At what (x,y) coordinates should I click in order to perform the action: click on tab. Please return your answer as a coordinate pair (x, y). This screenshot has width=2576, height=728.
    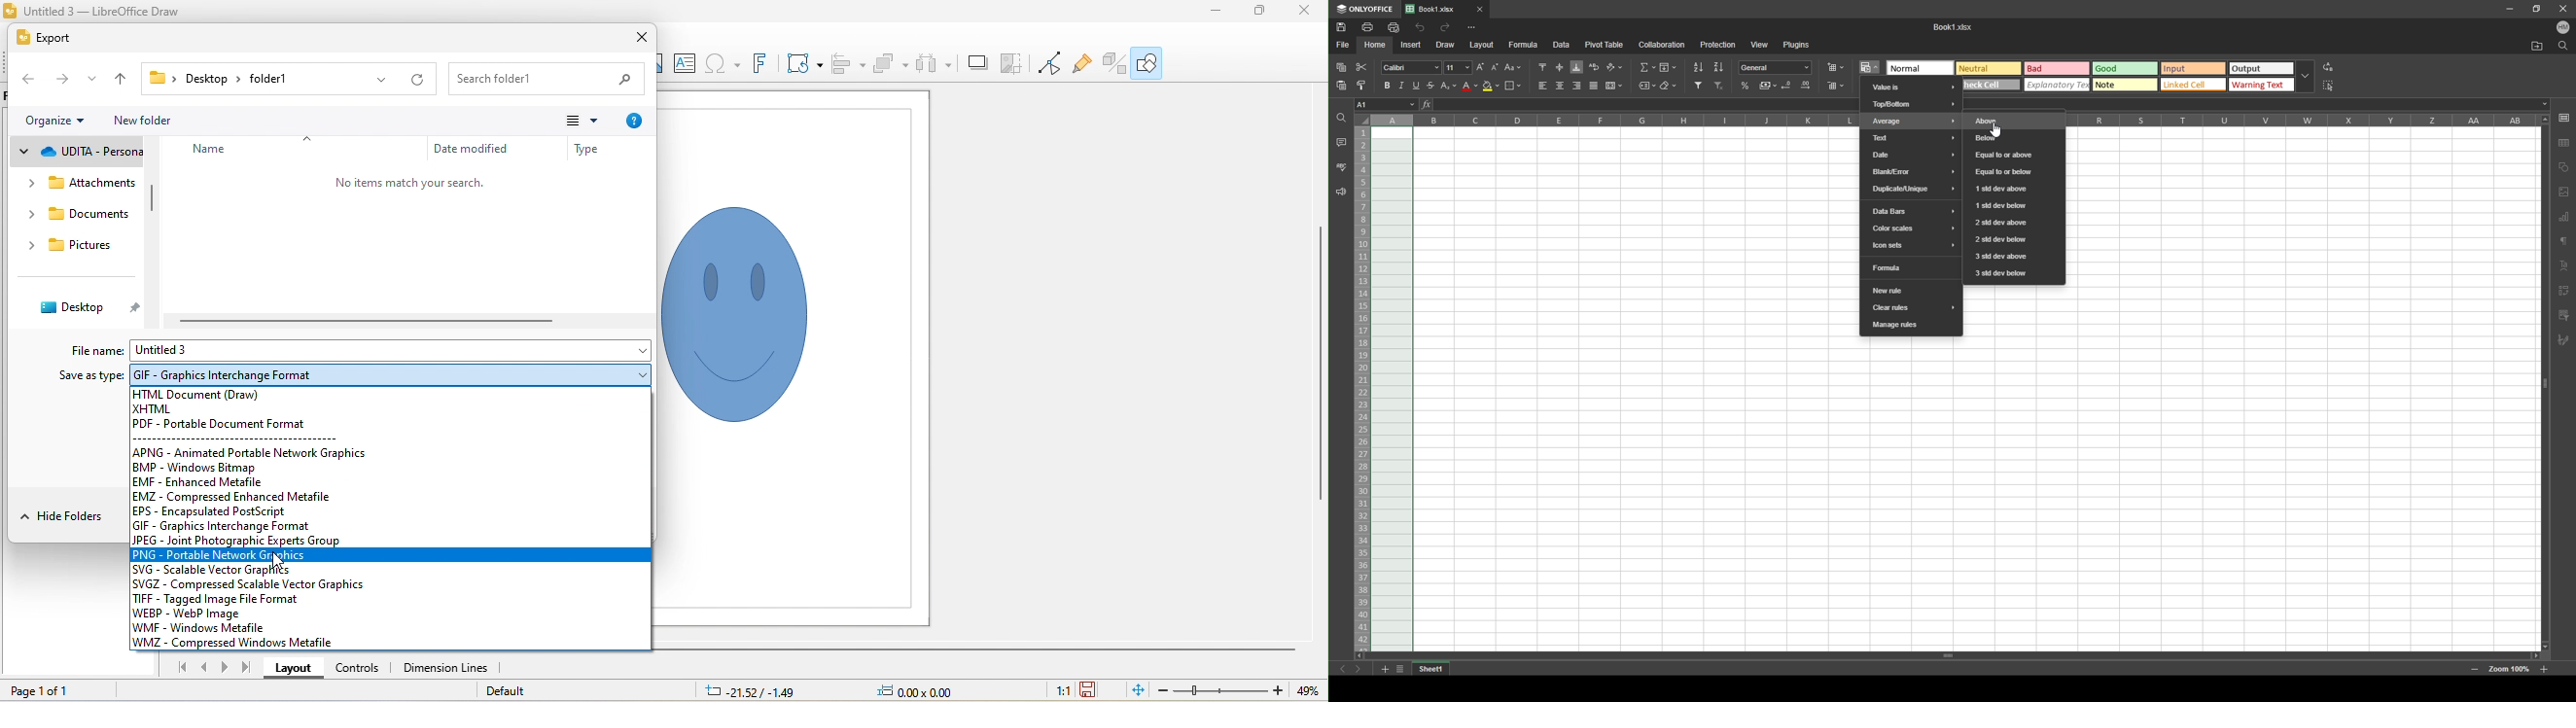
    Looking at the image, I should click on (1437, 10).